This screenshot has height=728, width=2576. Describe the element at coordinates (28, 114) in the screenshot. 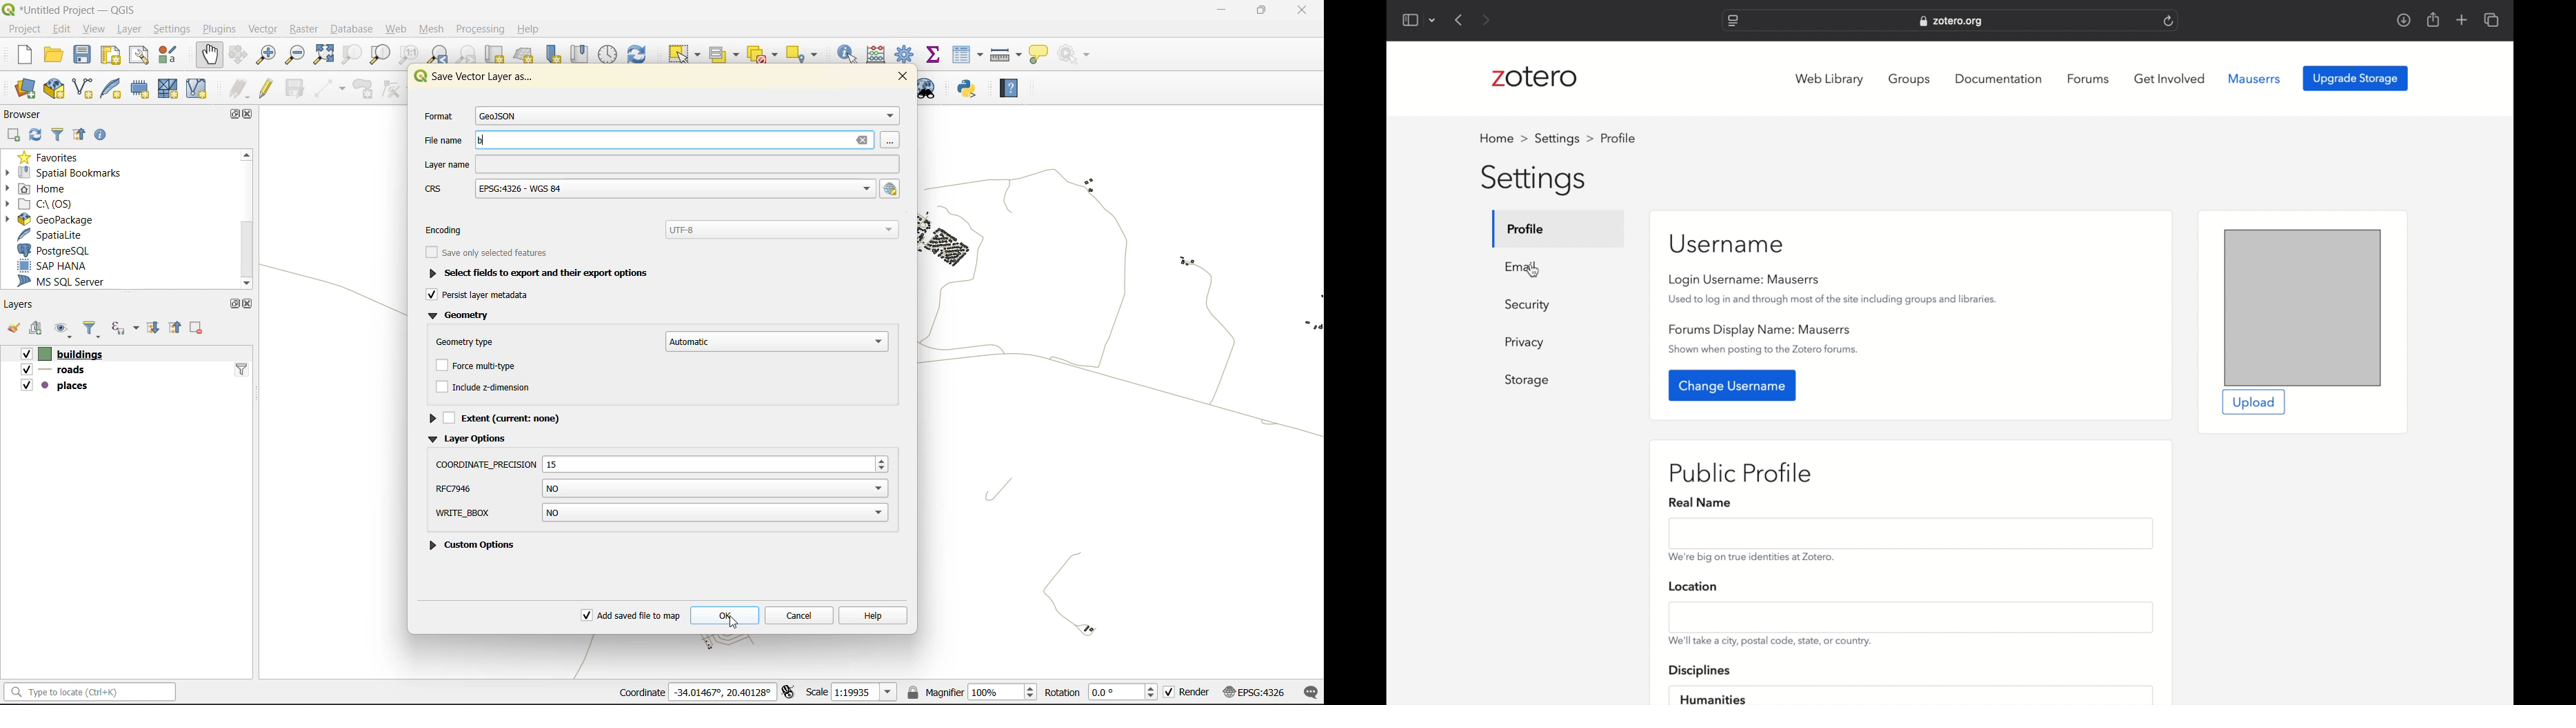

I see `browser` at that location.